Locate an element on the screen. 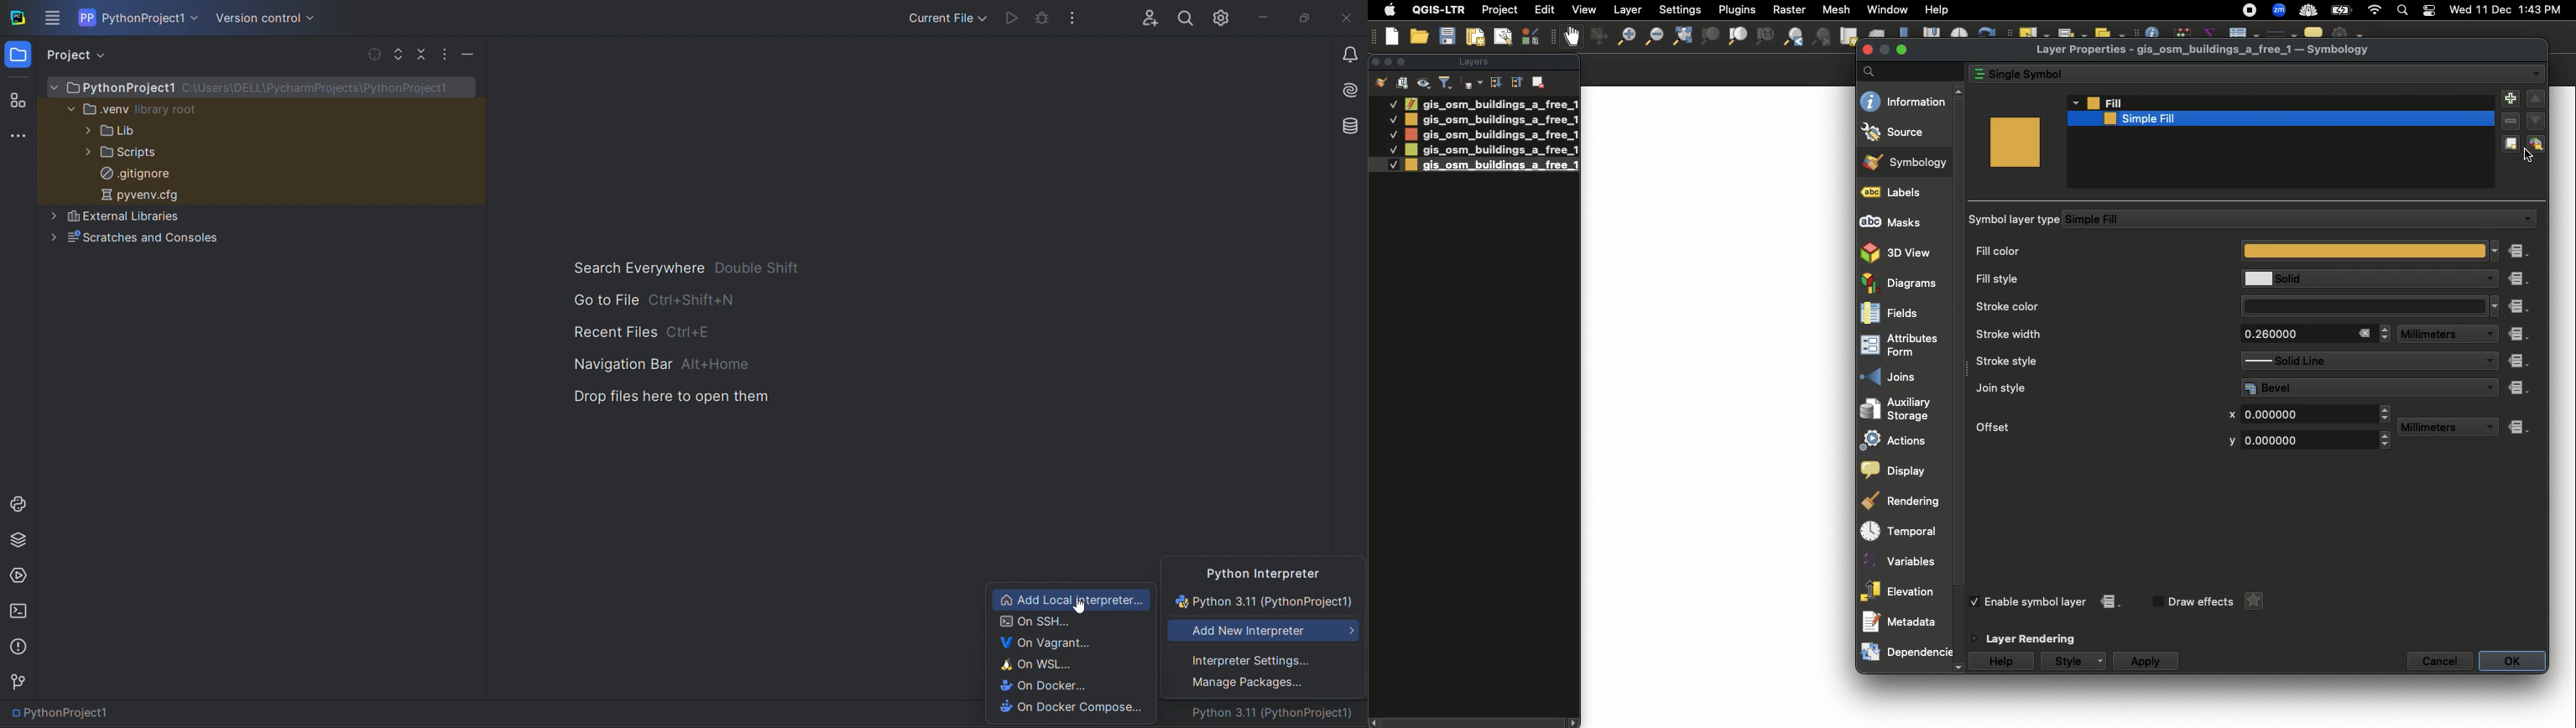 The image size is (2576, 728). 11 Dec is located at coordinates (2495, 12).